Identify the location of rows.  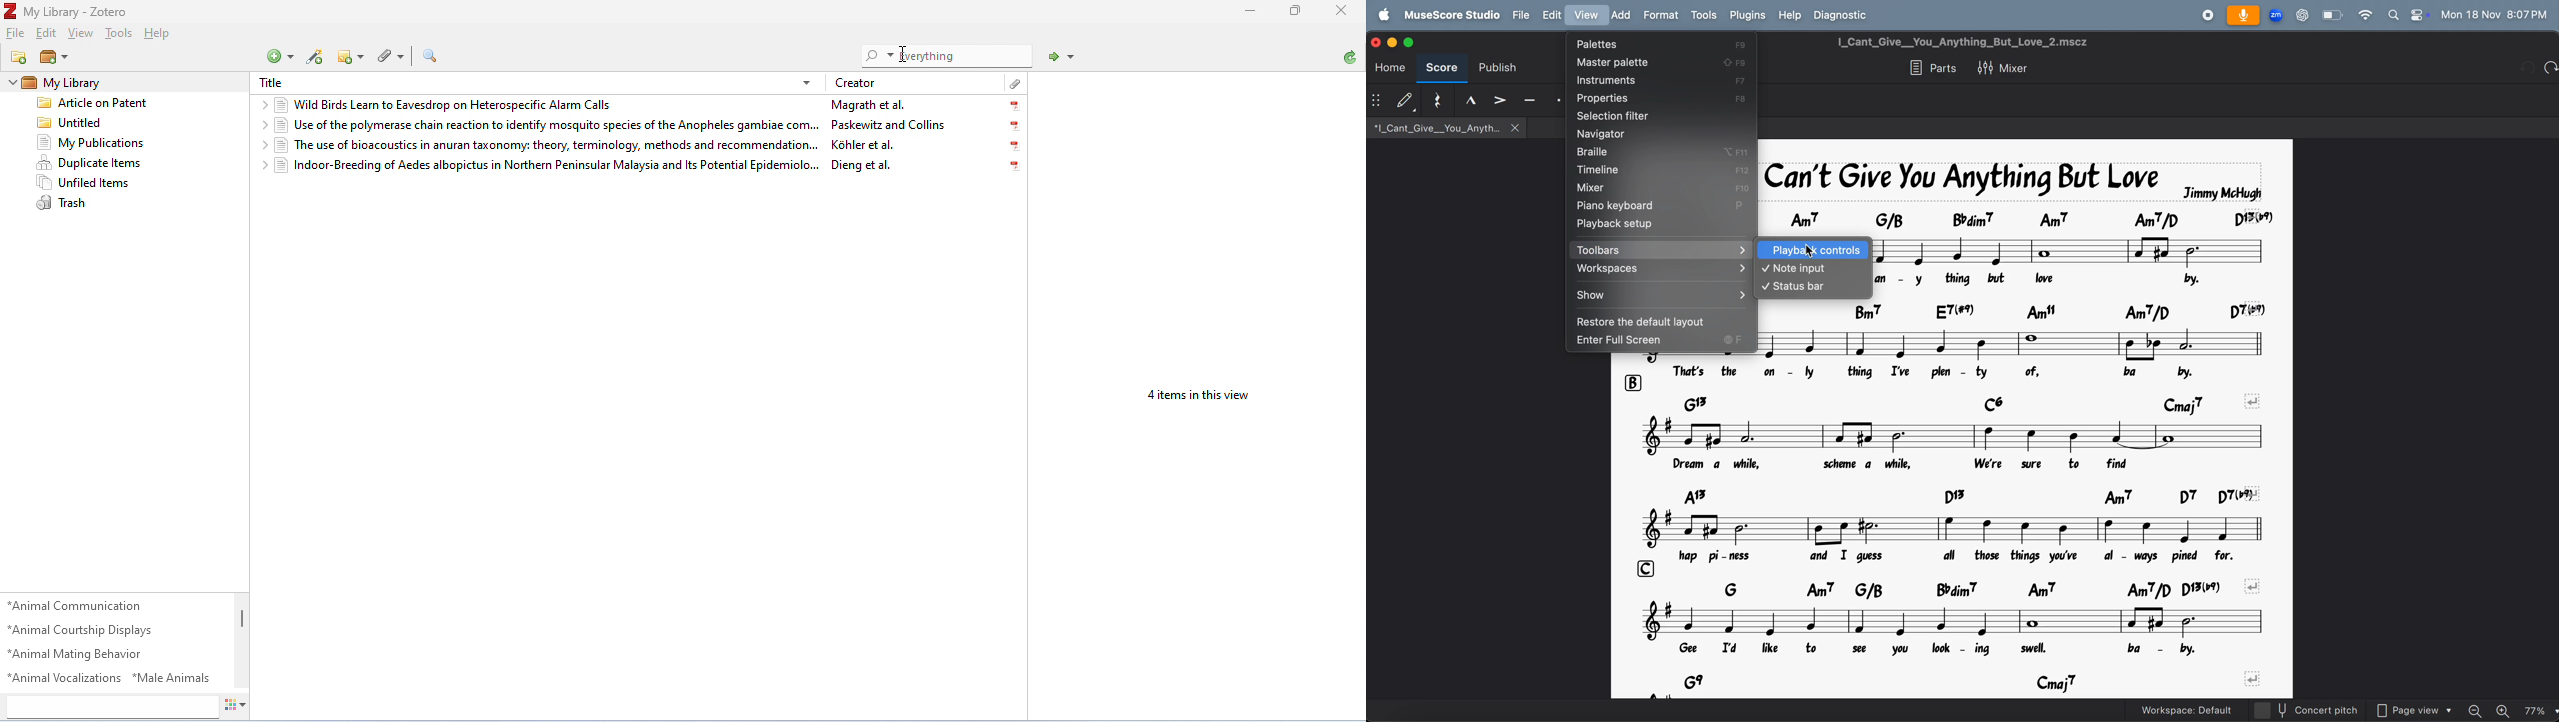
(1643, 568).